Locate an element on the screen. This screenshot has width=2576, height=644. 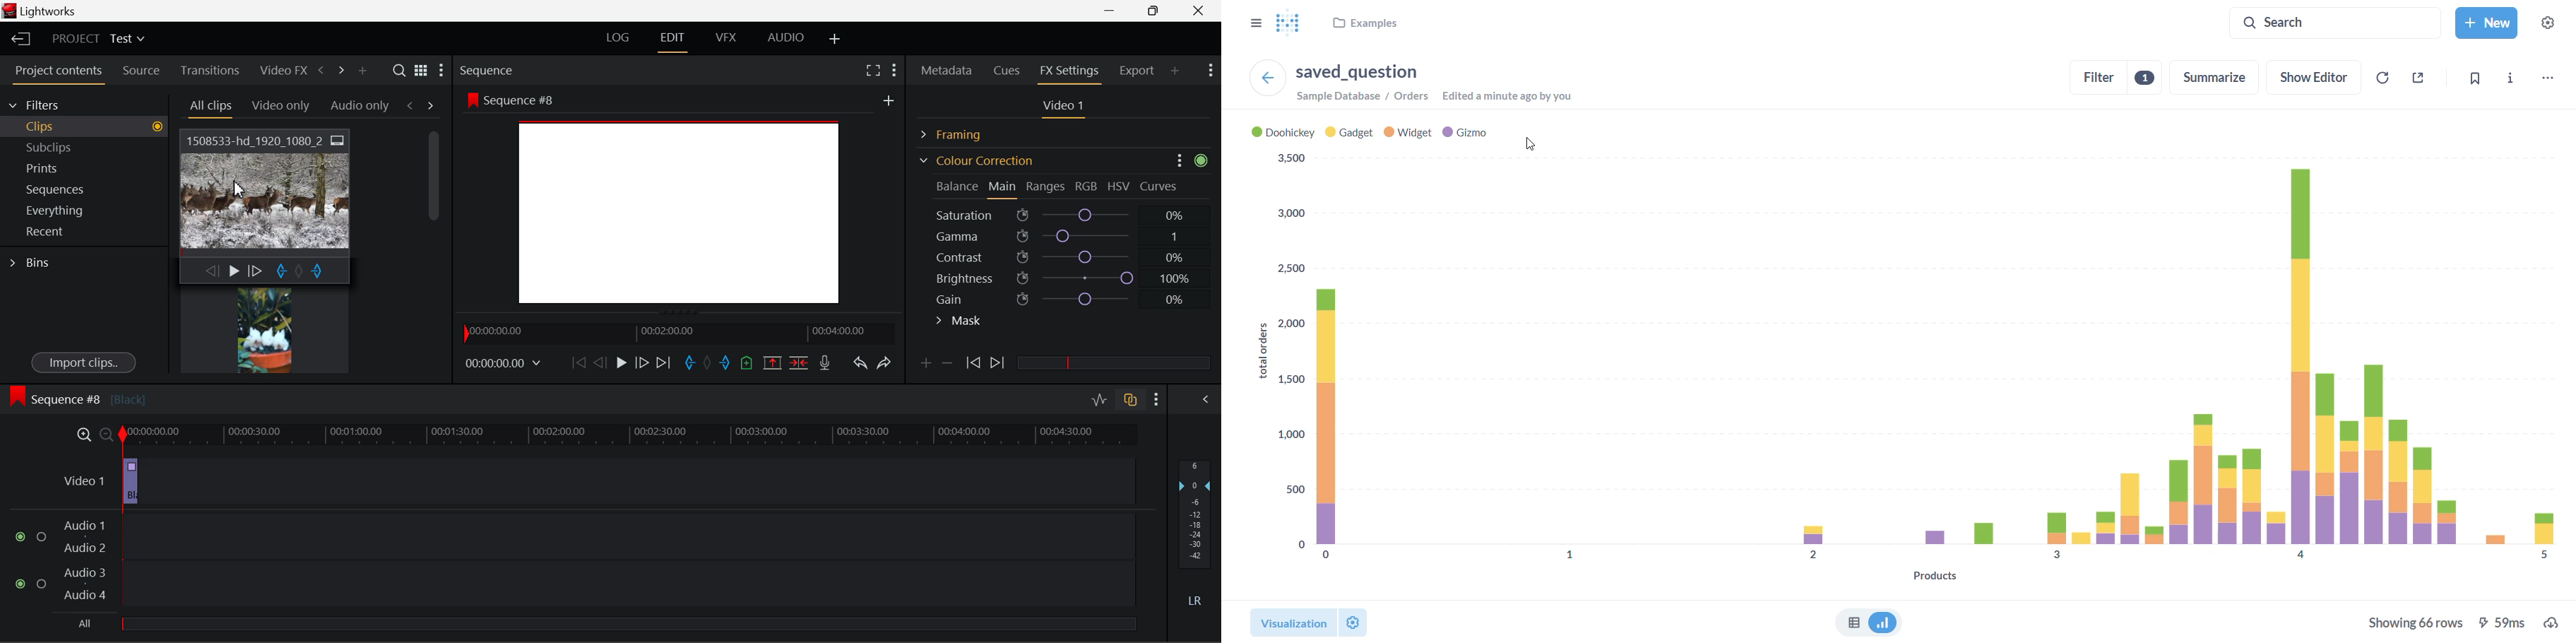
Background changed is located at coordinates (681, 201).